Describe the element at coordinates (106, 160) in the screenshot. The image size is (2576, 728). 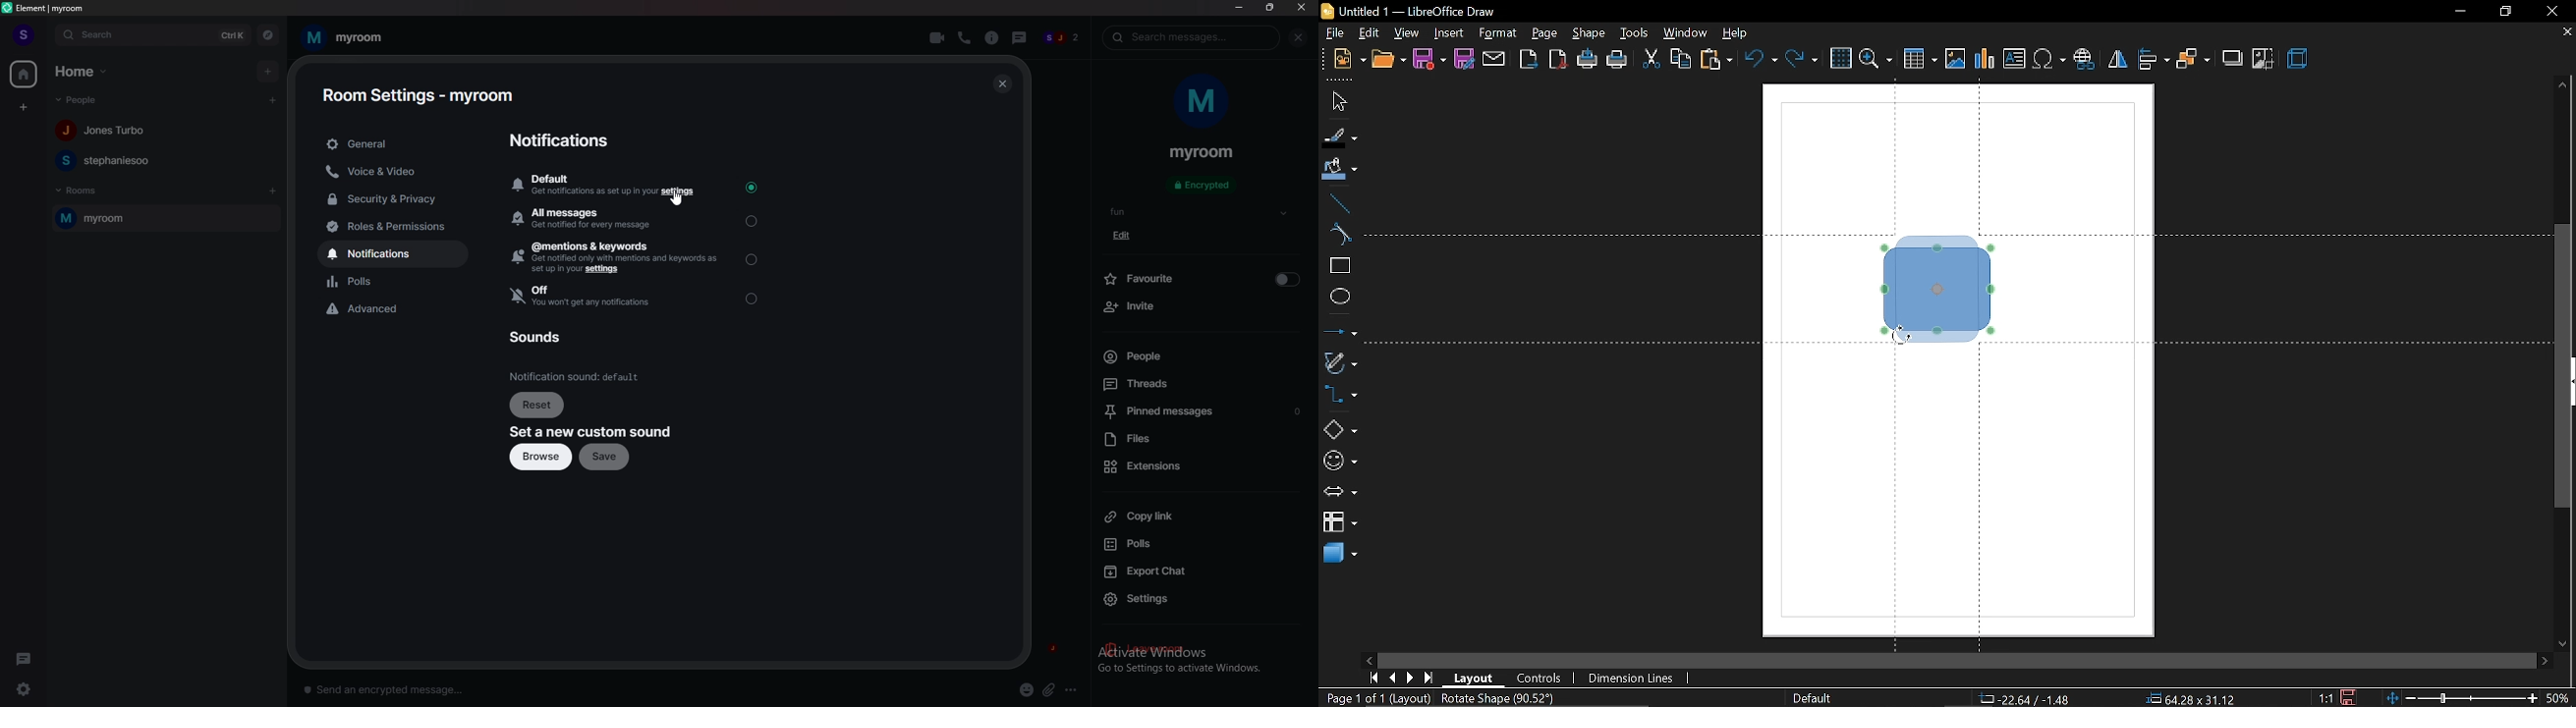
I see `people` at that location.